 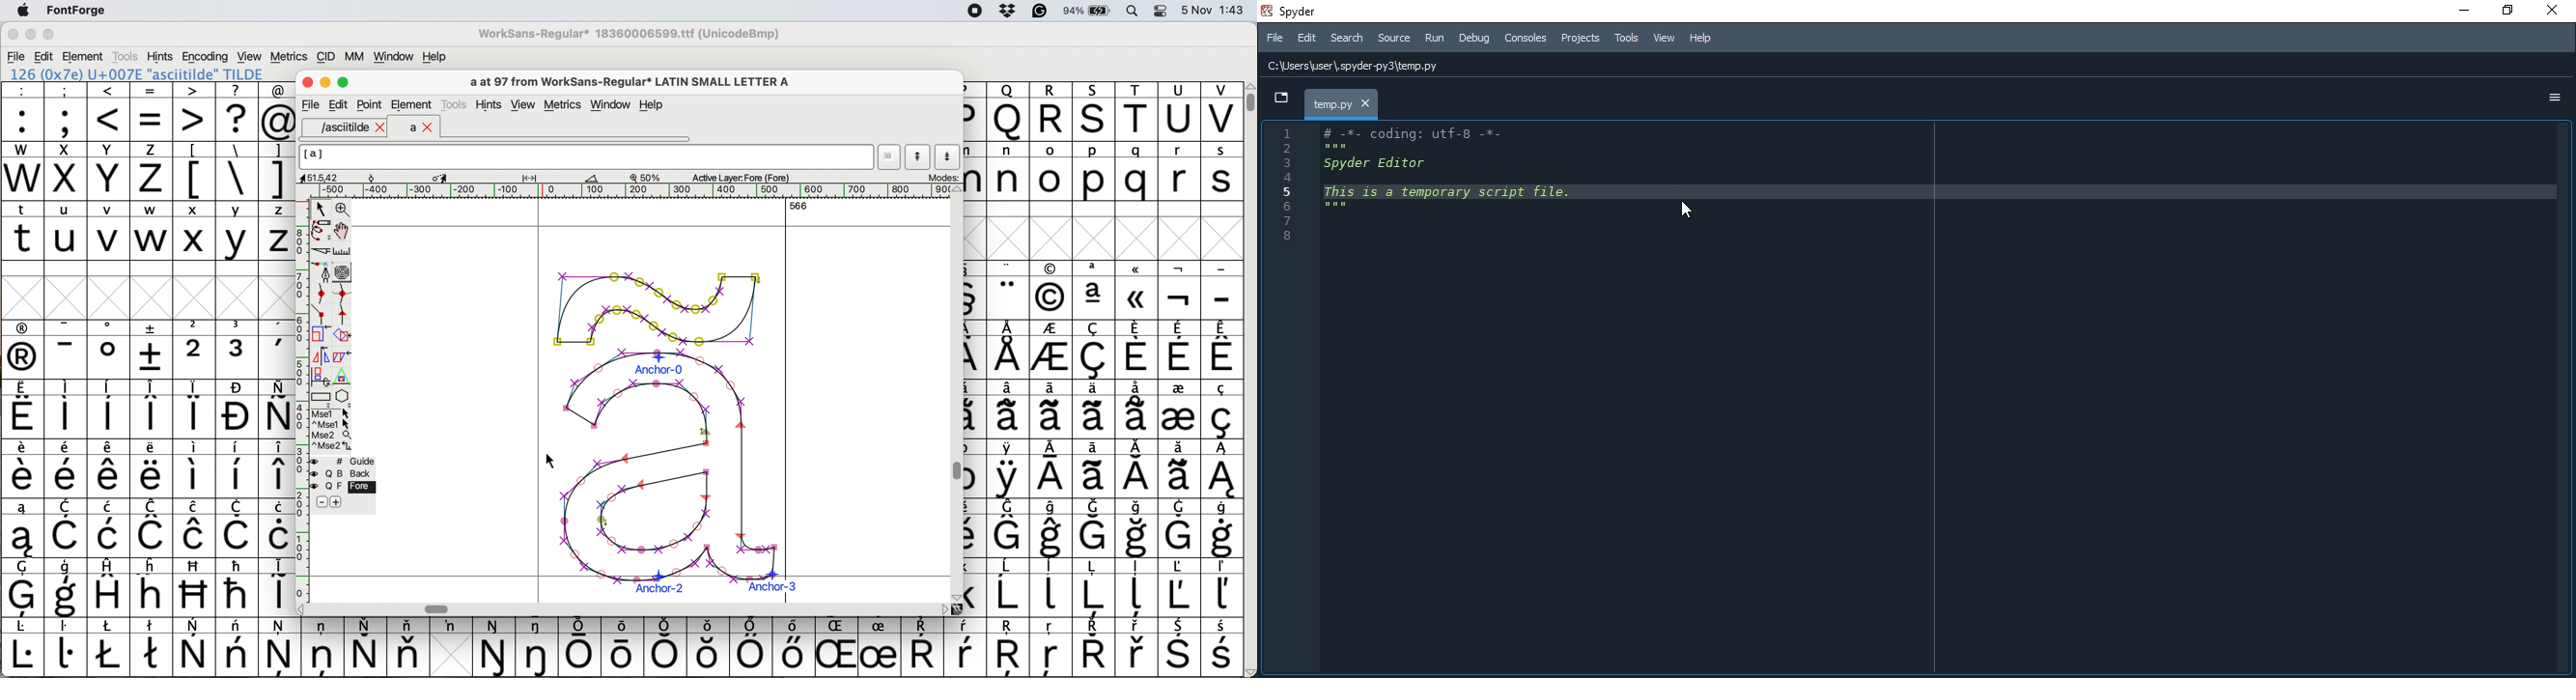 What do you see at coordinates (392, 57) in the screenshot?
I see `window` at bounding box center [392, 57].